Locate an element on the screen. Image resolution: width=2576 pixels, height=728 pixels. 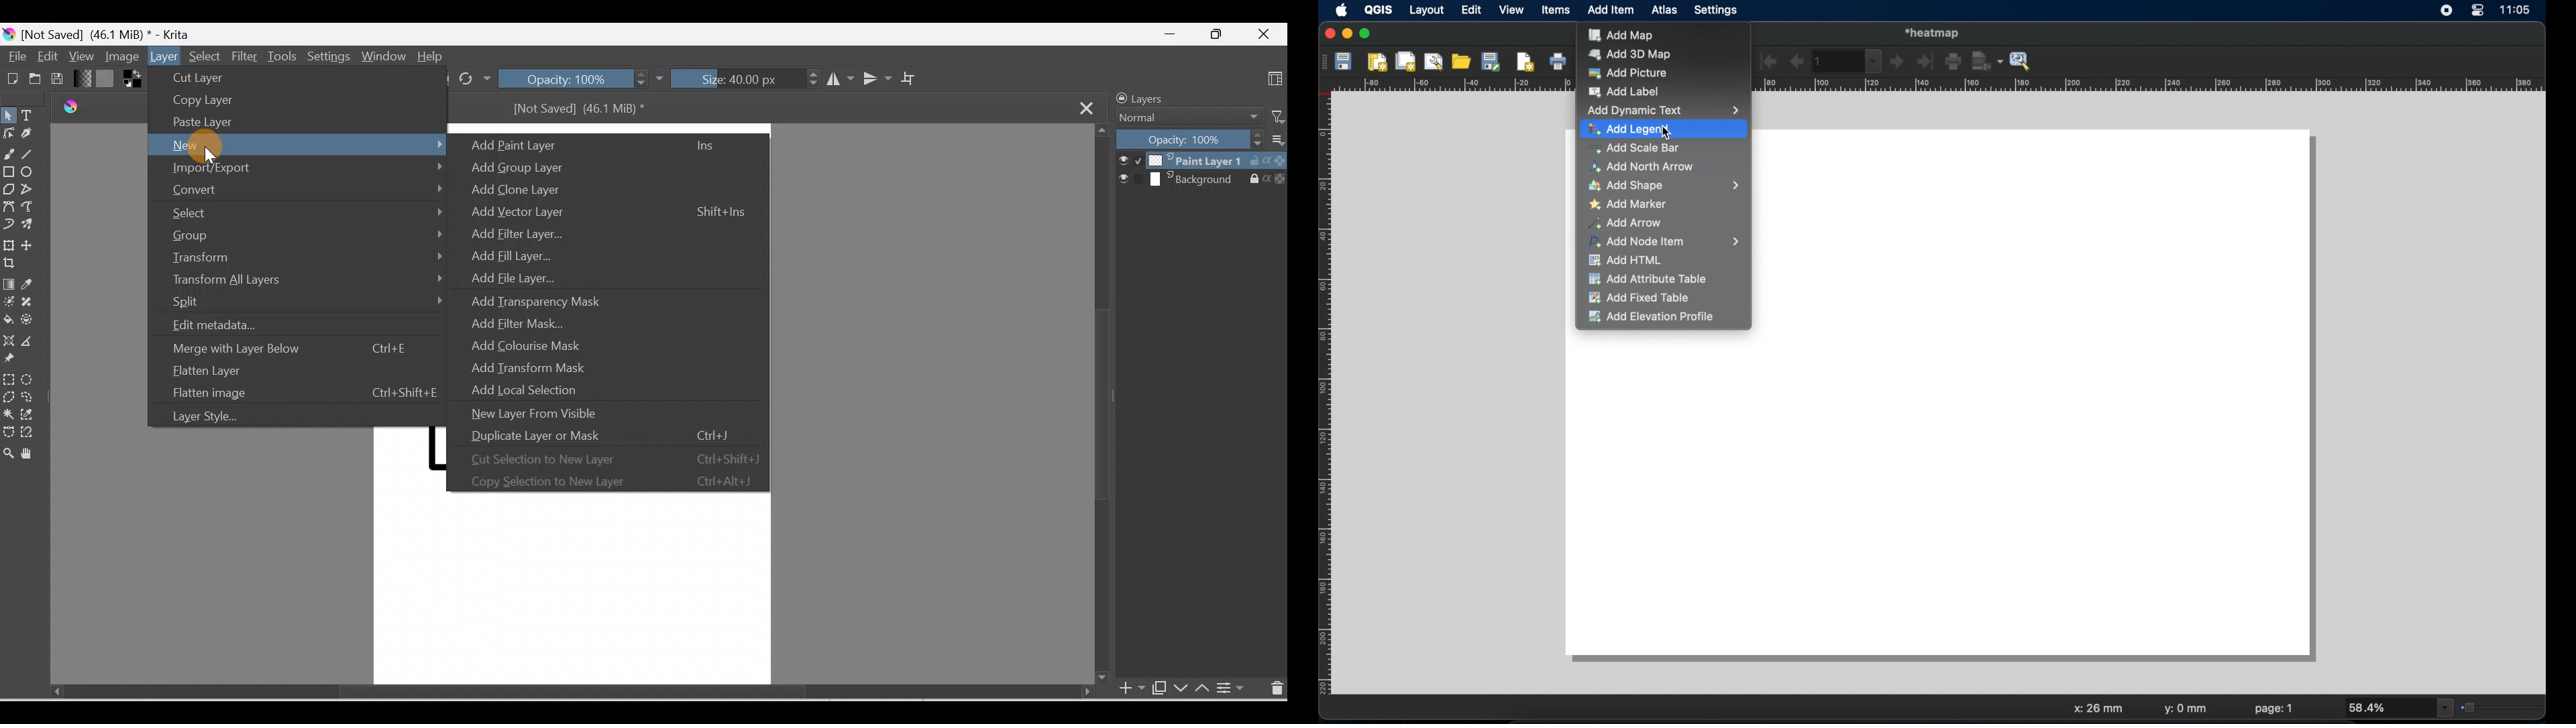
Import/Export is located at coordinates (297, 168).